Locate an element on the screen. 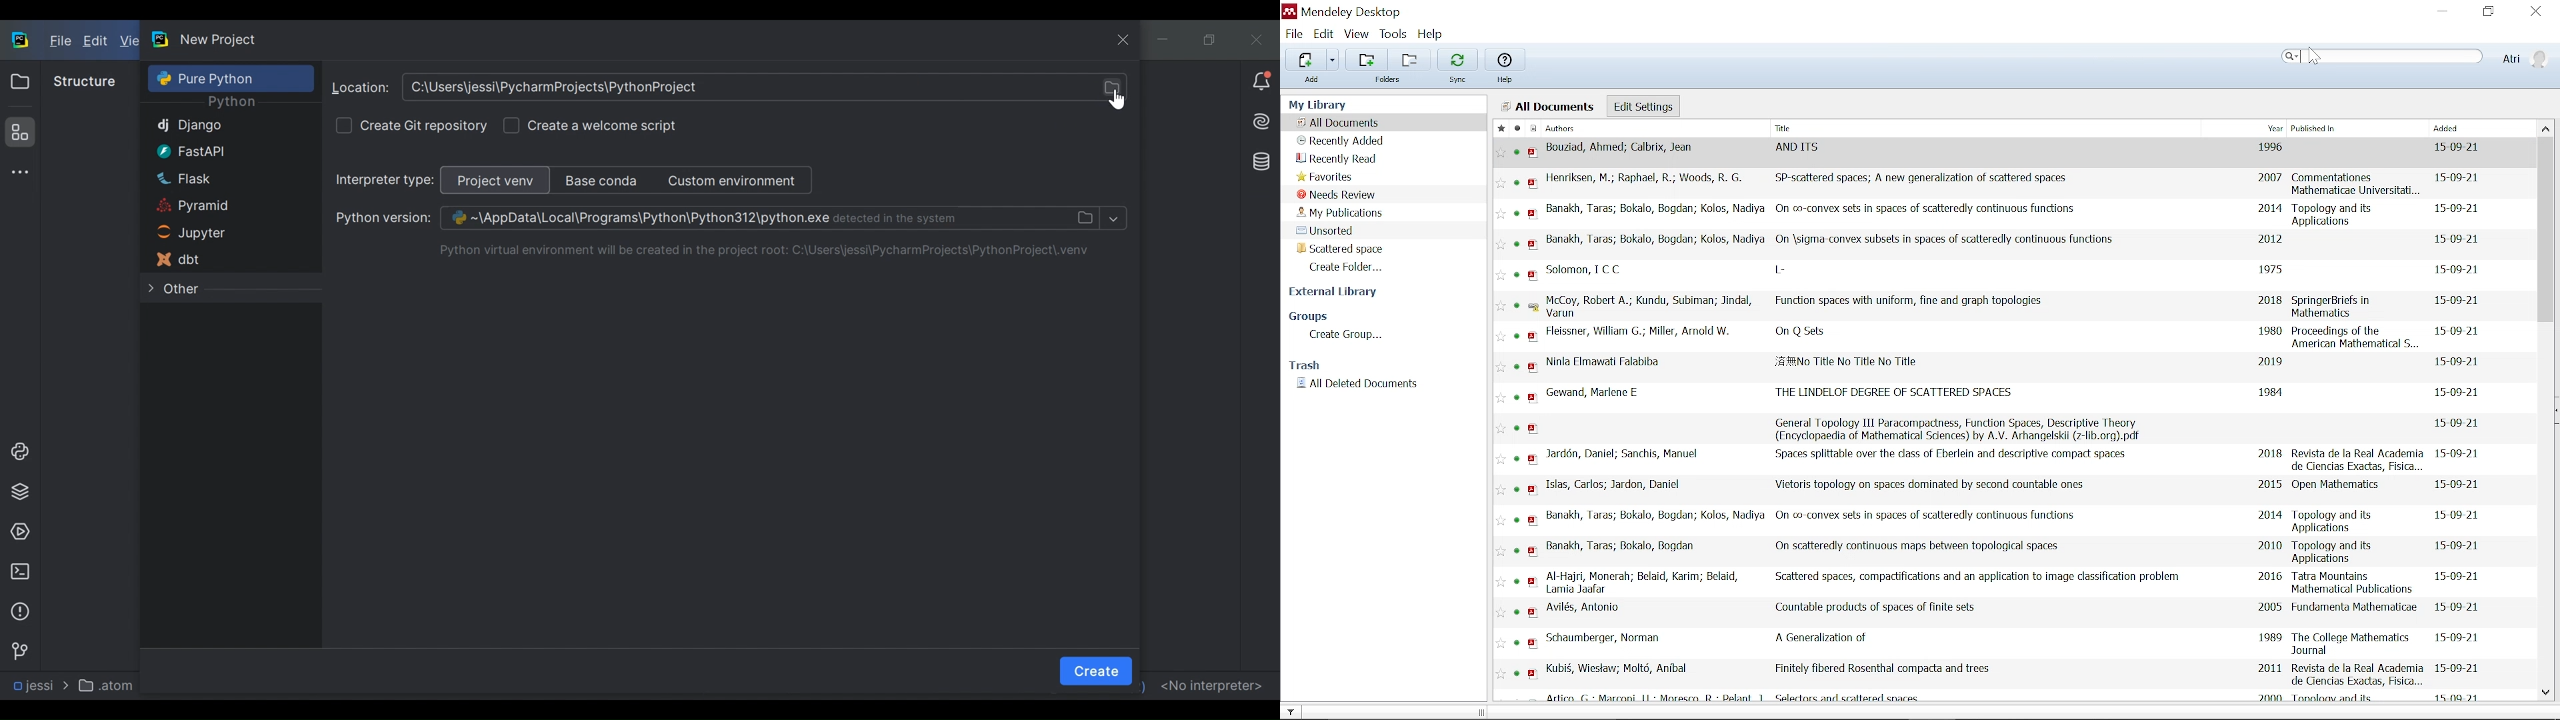  Search is located at coordinates (2384, 56).